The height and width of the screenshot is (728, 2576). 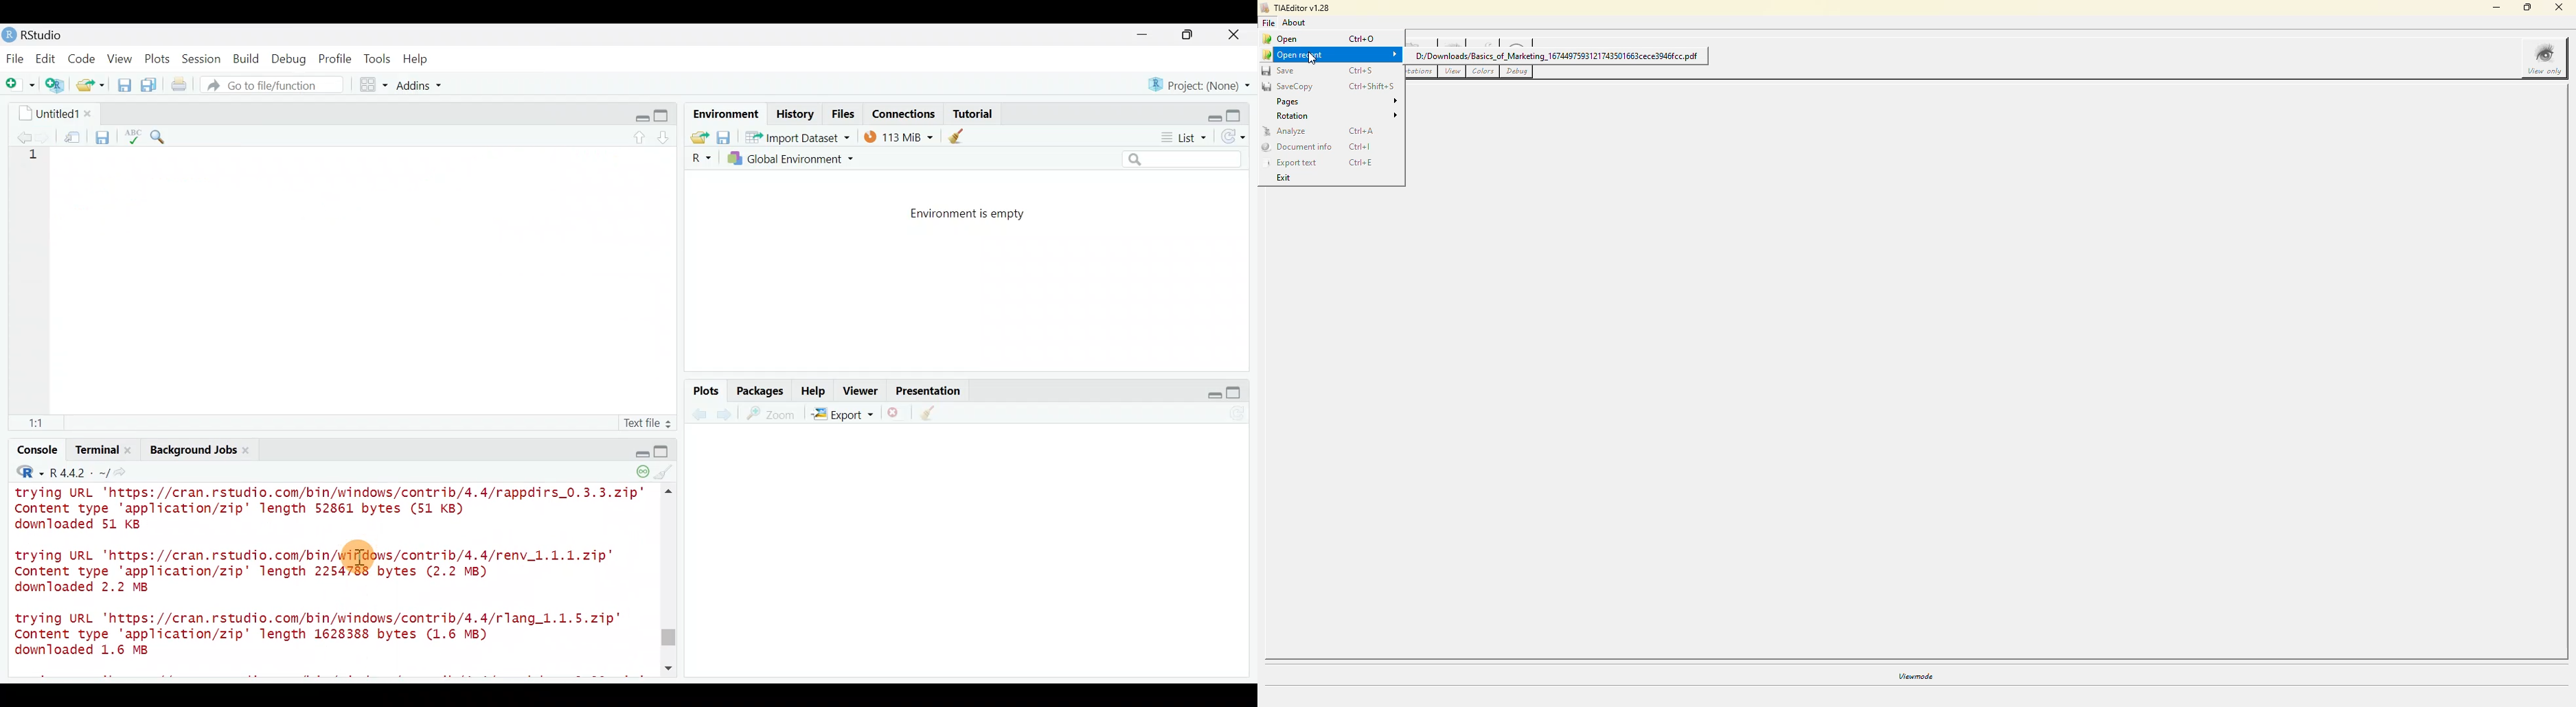 I want to click on clear all plots, so click(x=935, y=415).